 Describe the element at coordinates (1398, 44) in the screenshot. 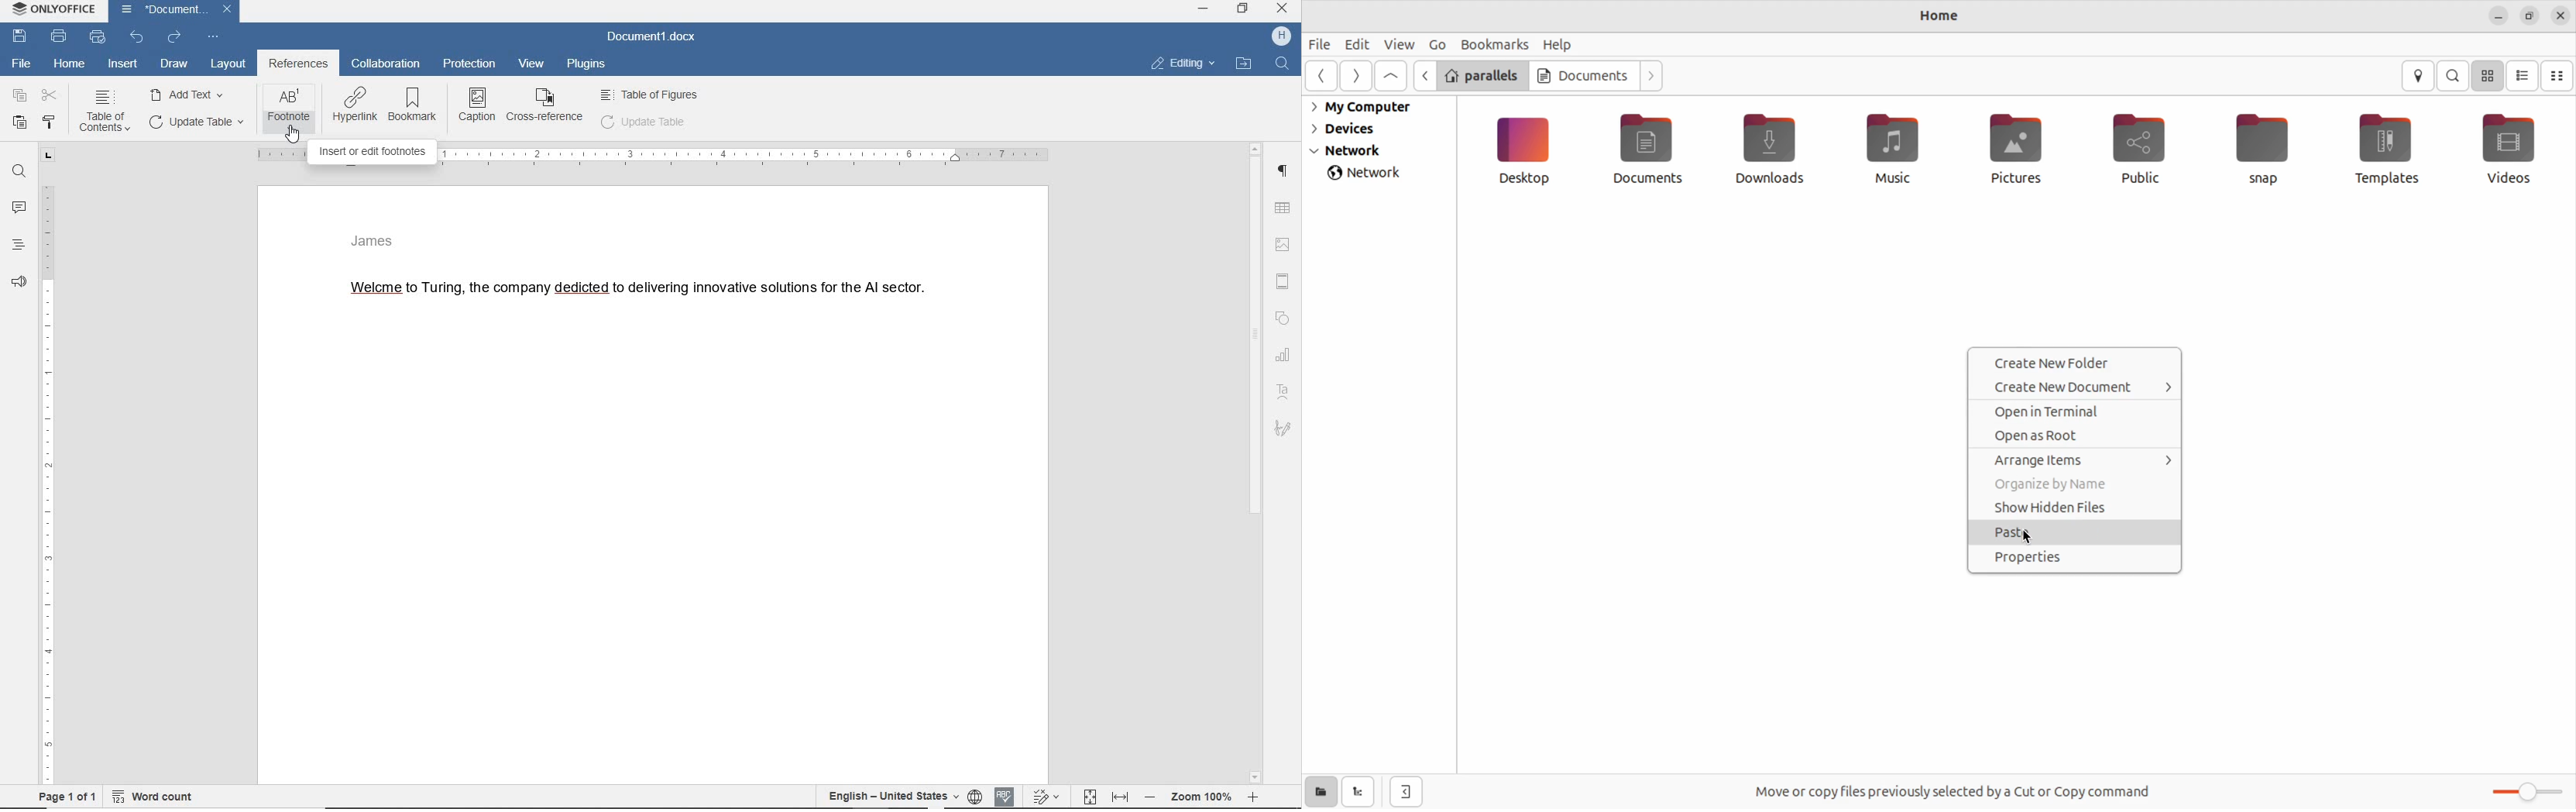

I see `view` at that location.